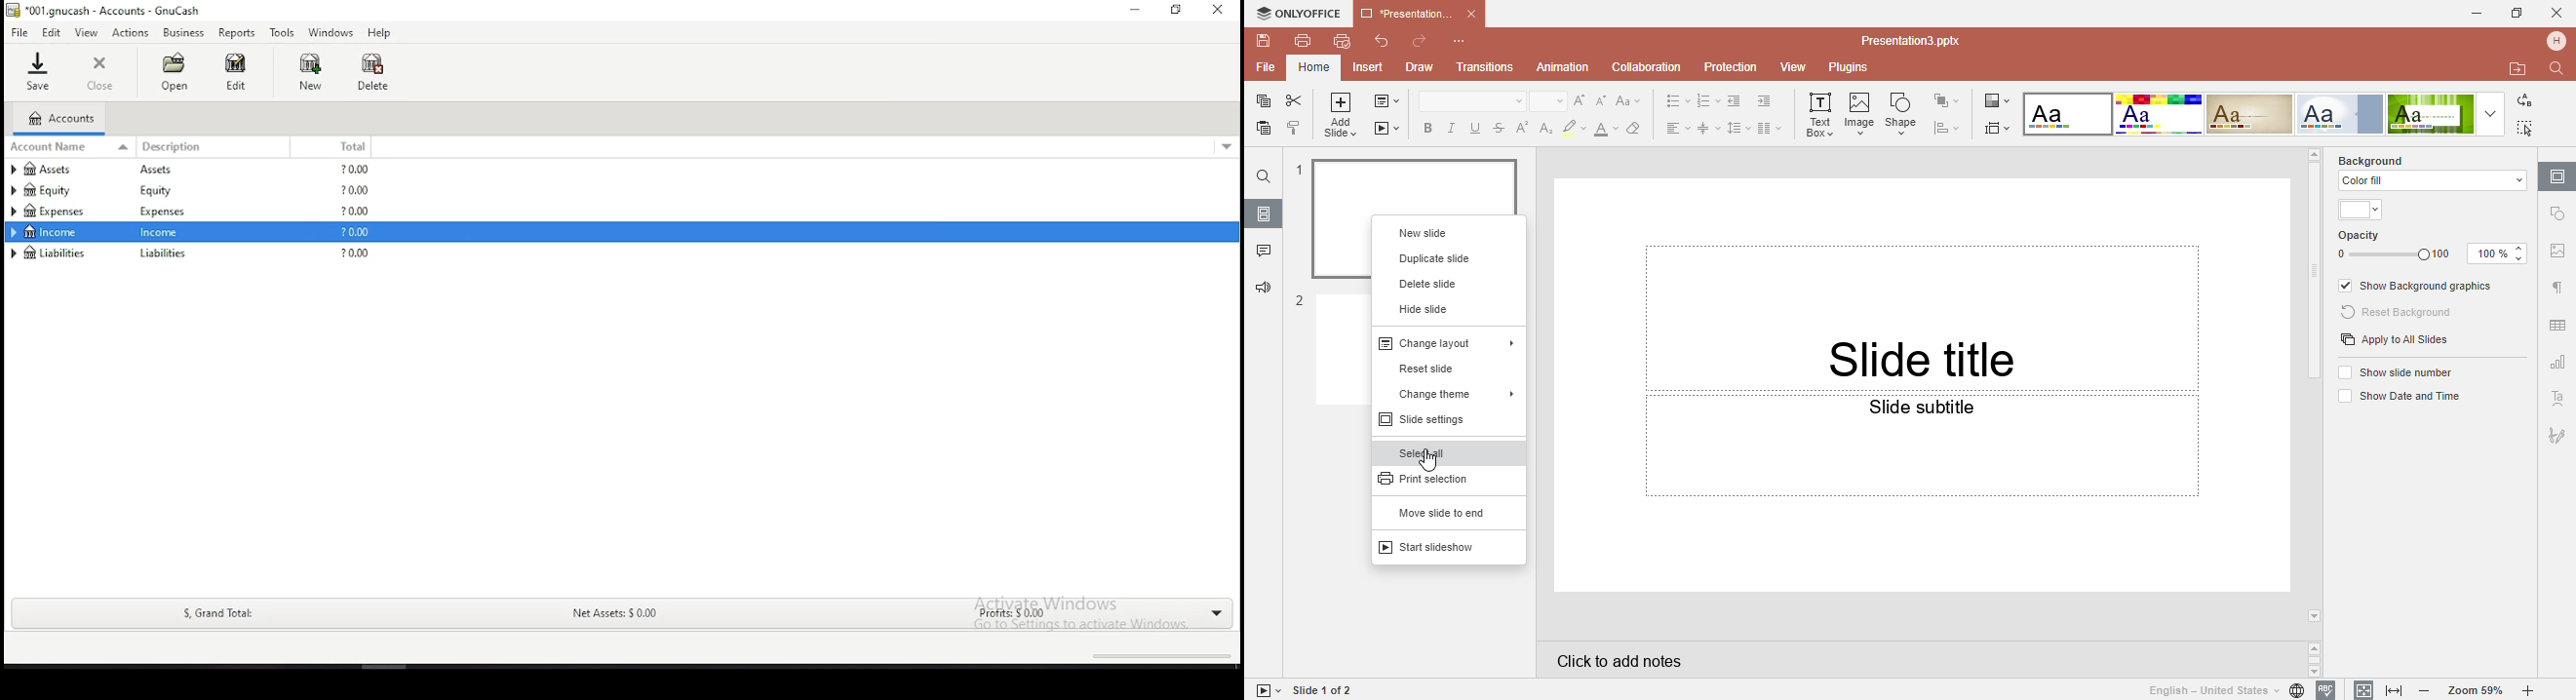 Image resolution: width=2576 pixels, height=700 pixels. I want to click on Change case, so click(1632, 100).